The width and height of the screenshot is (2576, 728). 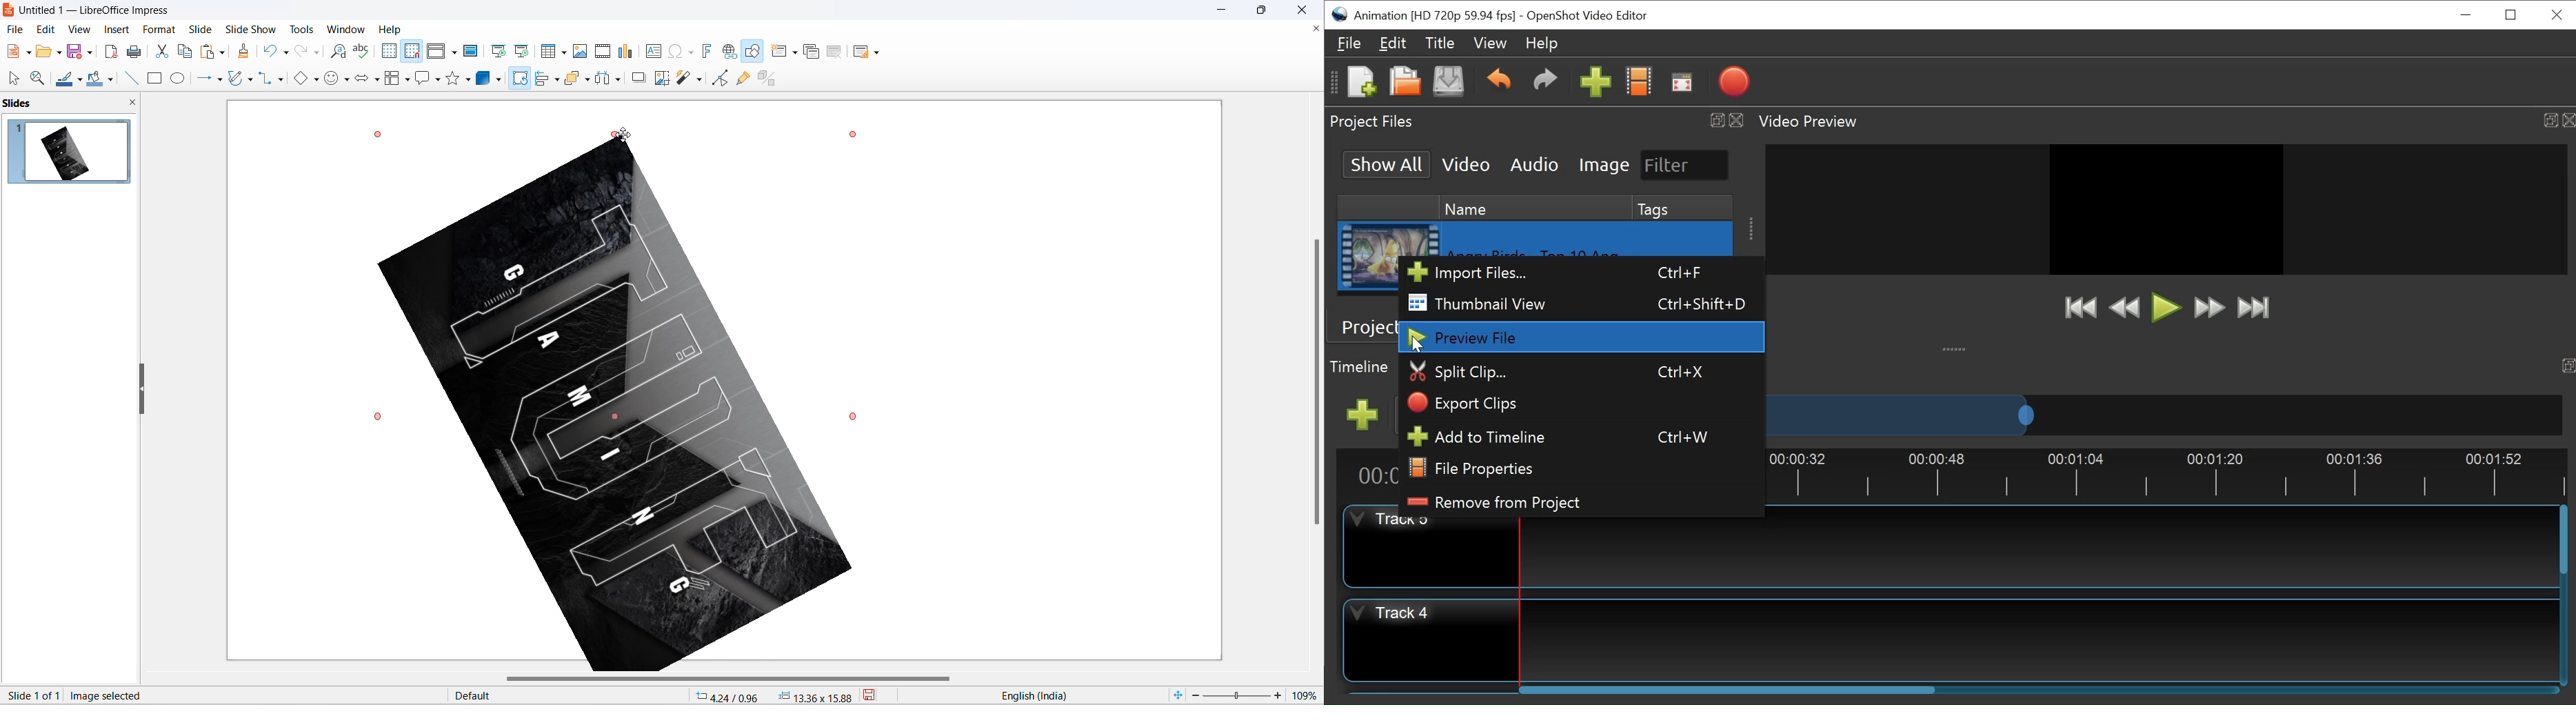 I want to click on close, so click(x=1306, y=10).